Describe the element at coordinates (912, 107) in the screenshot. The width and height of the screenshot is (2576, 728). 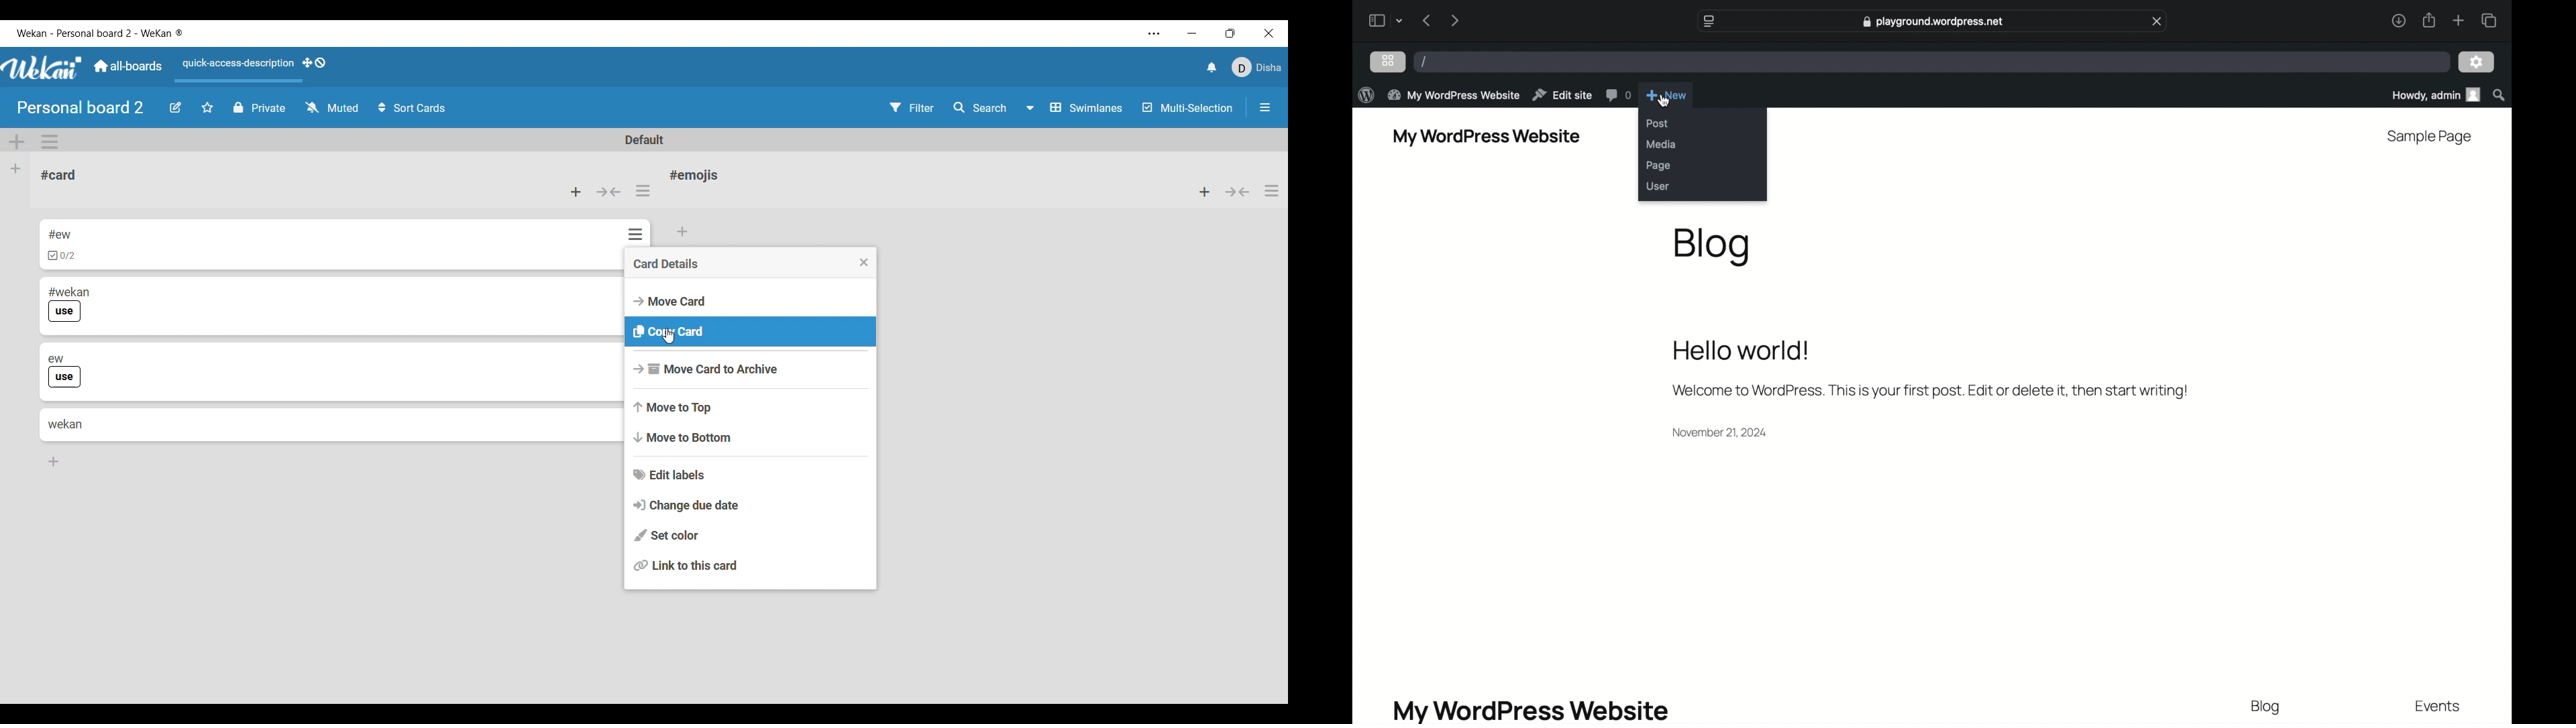
I see `Filter` at that location.